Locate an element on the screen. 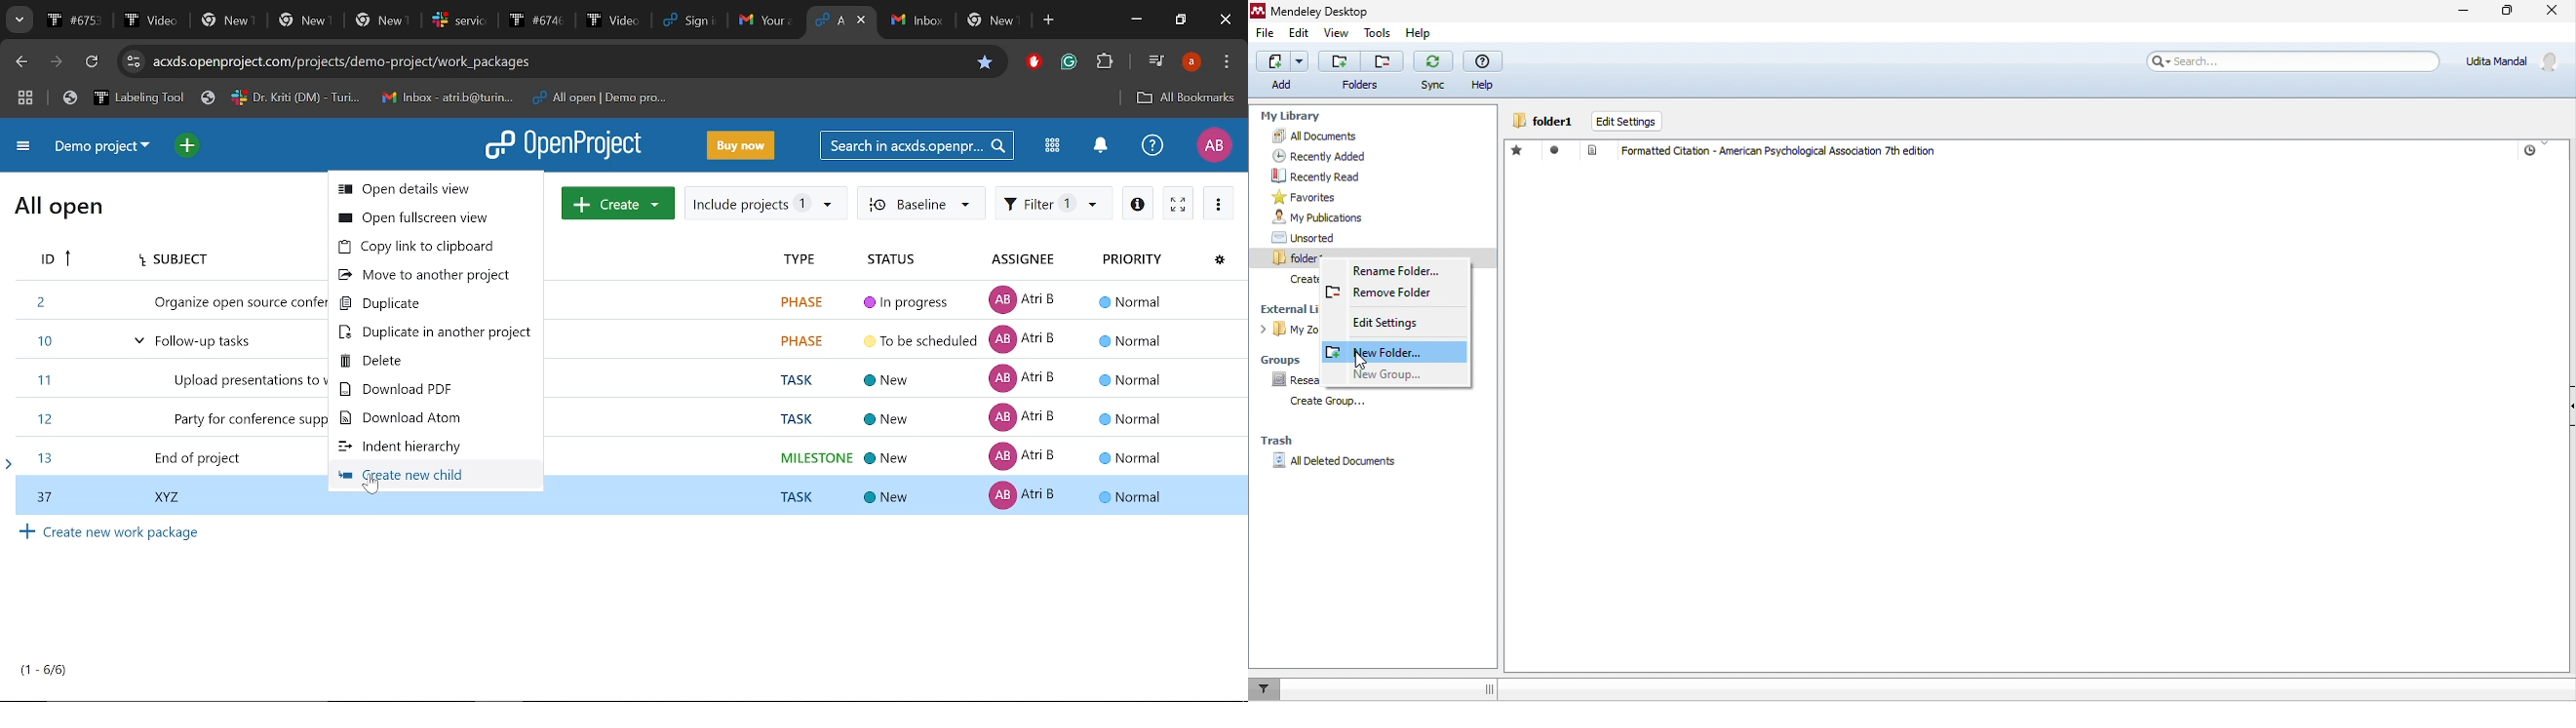 This screenshot has width=2576, height=728. Refresh is located at coordinates (95, 62).